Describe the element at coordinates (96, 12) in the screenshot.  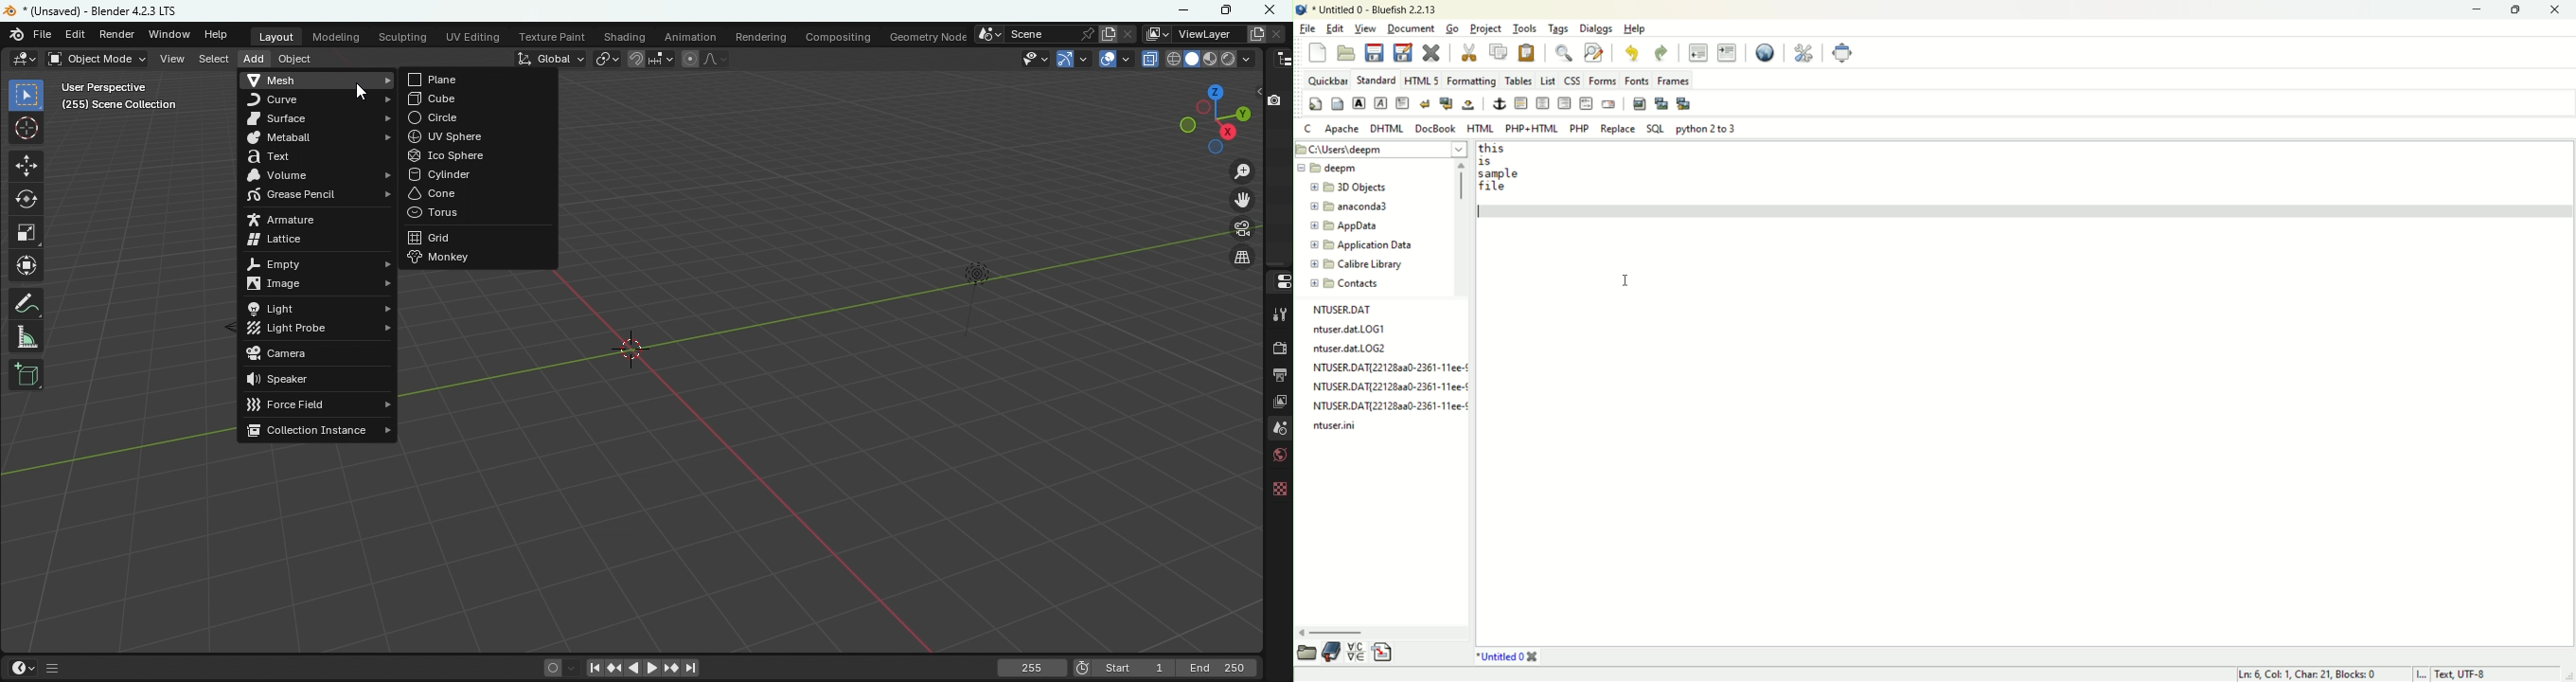
I see `Document name` at that location.